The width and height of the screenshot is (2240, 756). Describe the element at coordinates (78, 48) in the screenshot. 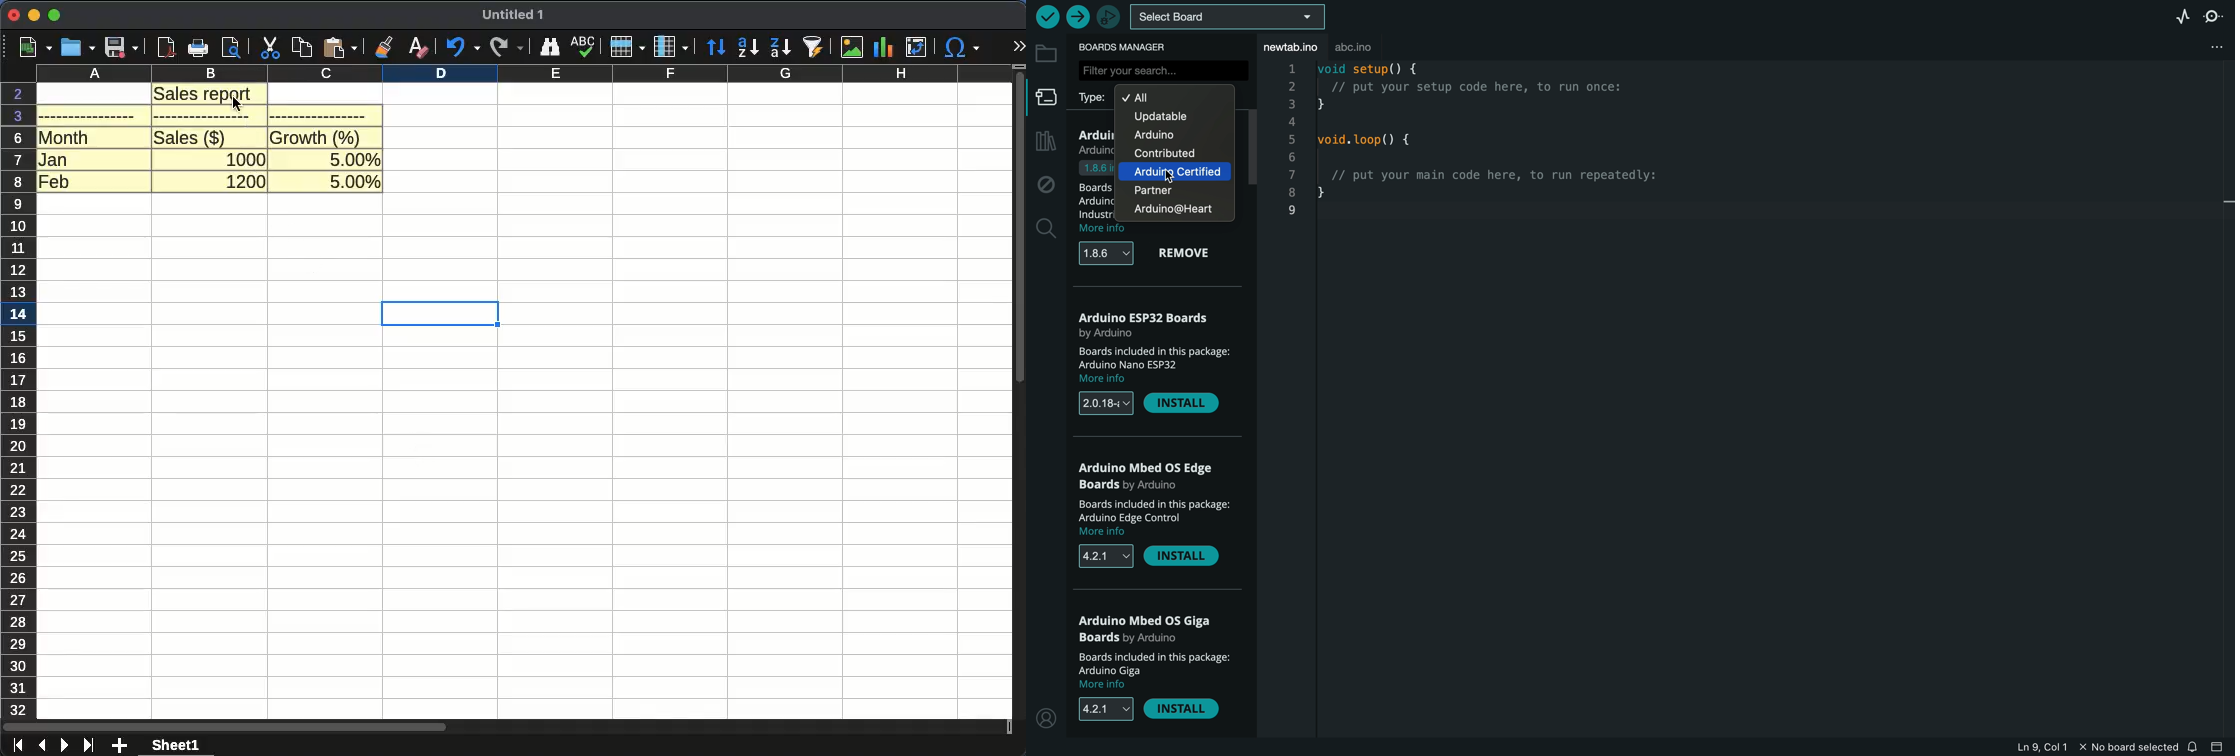

I see `open` at that location.